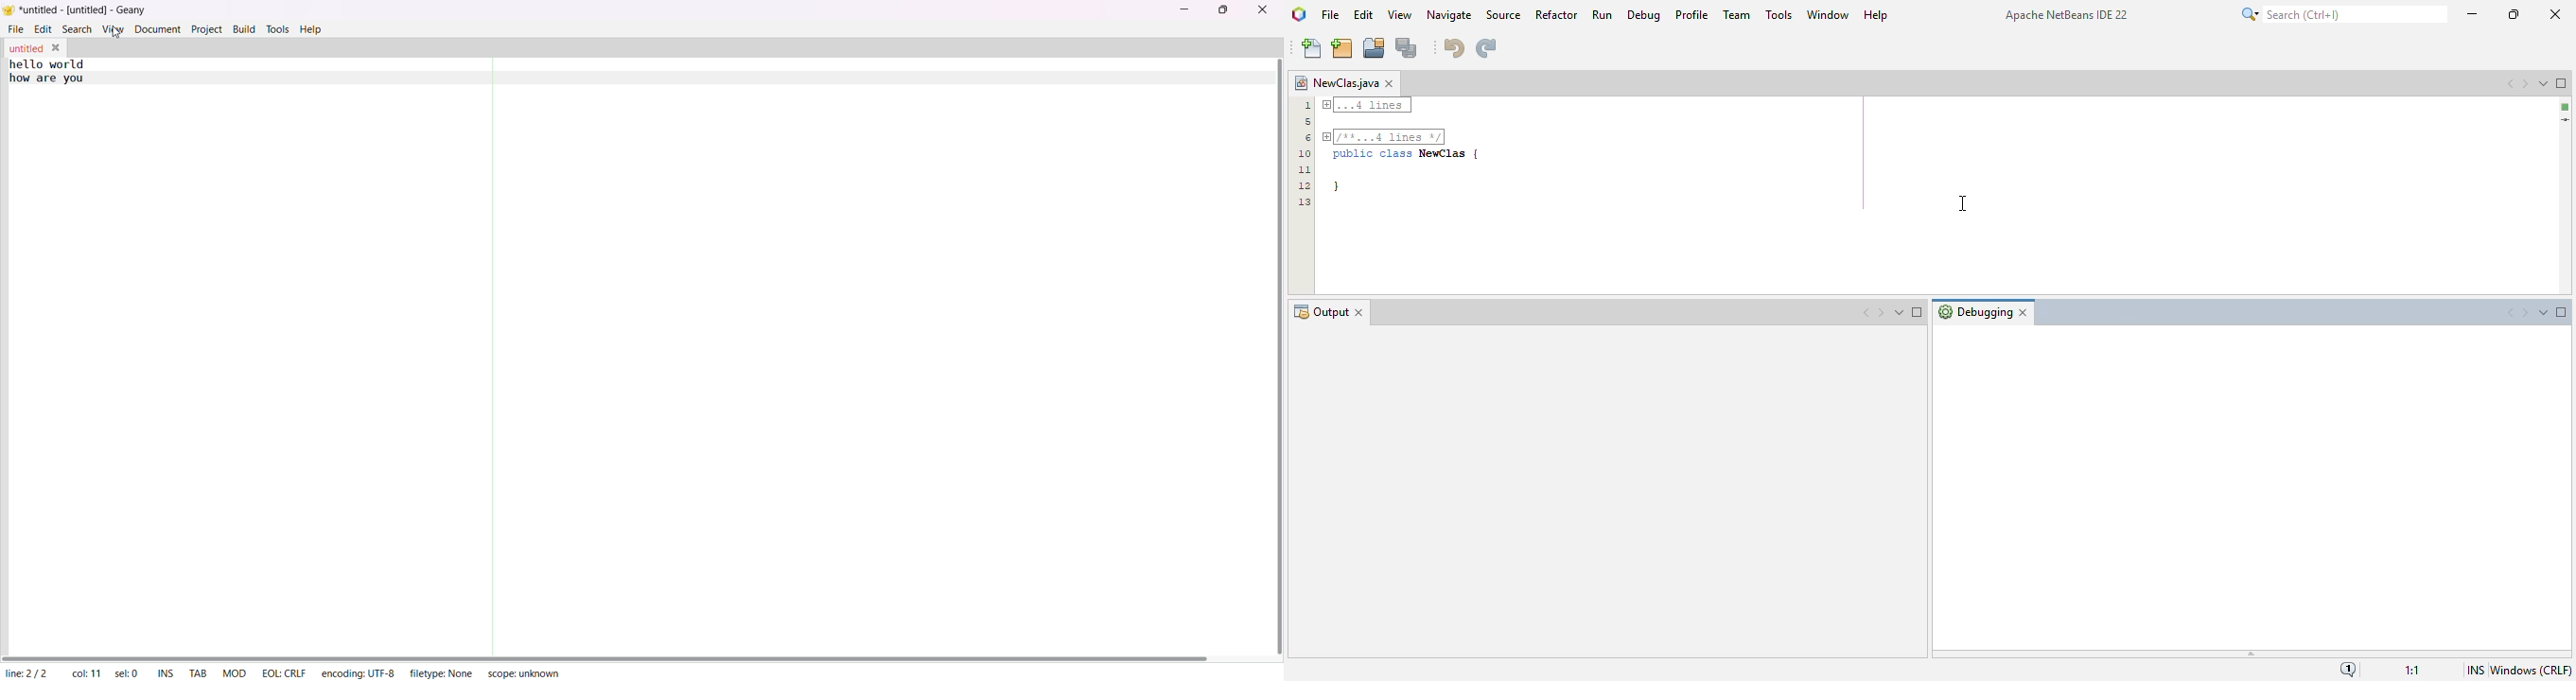 This screenshot has width=2576, height=700. What do you see at coordinates (1336, 79) in the screenshot?
I see `NewClass.java` at bounding box center [1336, 79].